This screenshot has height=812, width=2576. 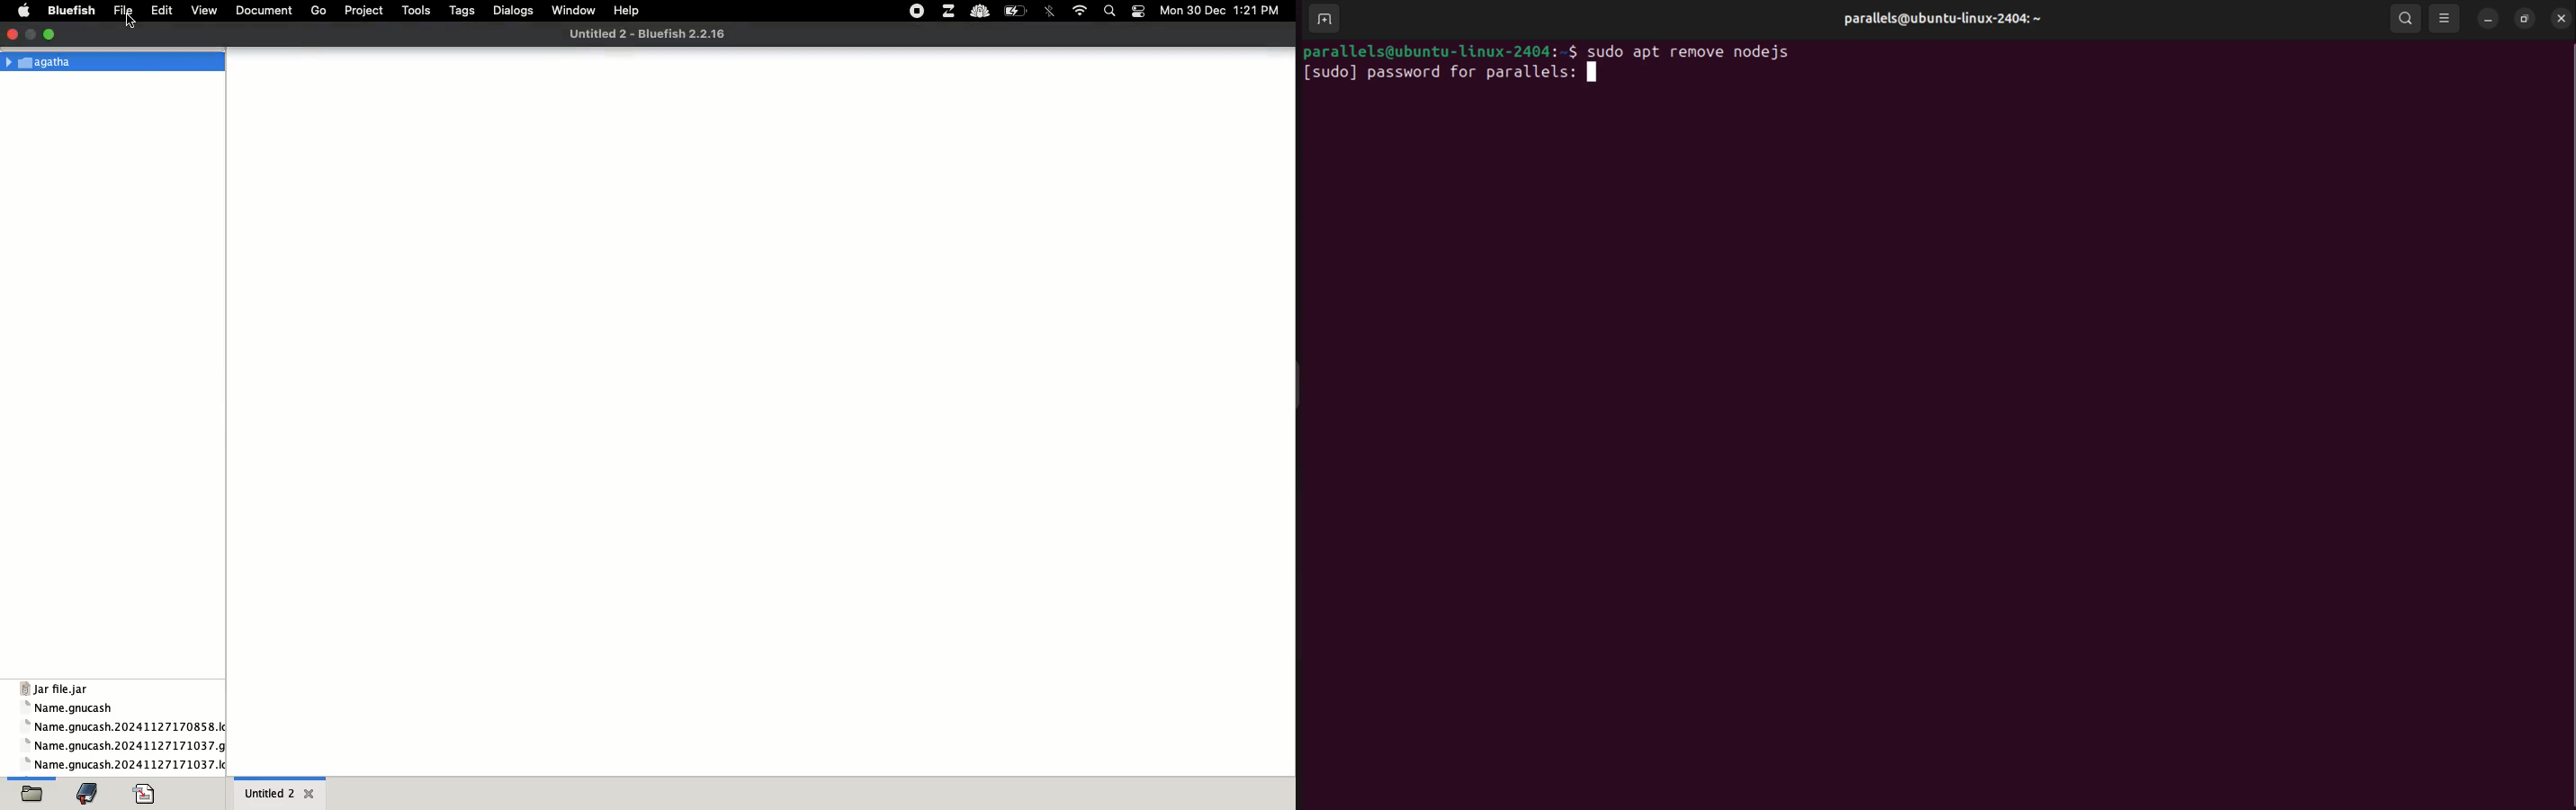 What do you see at coordinates (1941, 18) in the screenshot?
I see `parallels@ubuntu-linux-2404: ~` at bounding box center [1941, 18].